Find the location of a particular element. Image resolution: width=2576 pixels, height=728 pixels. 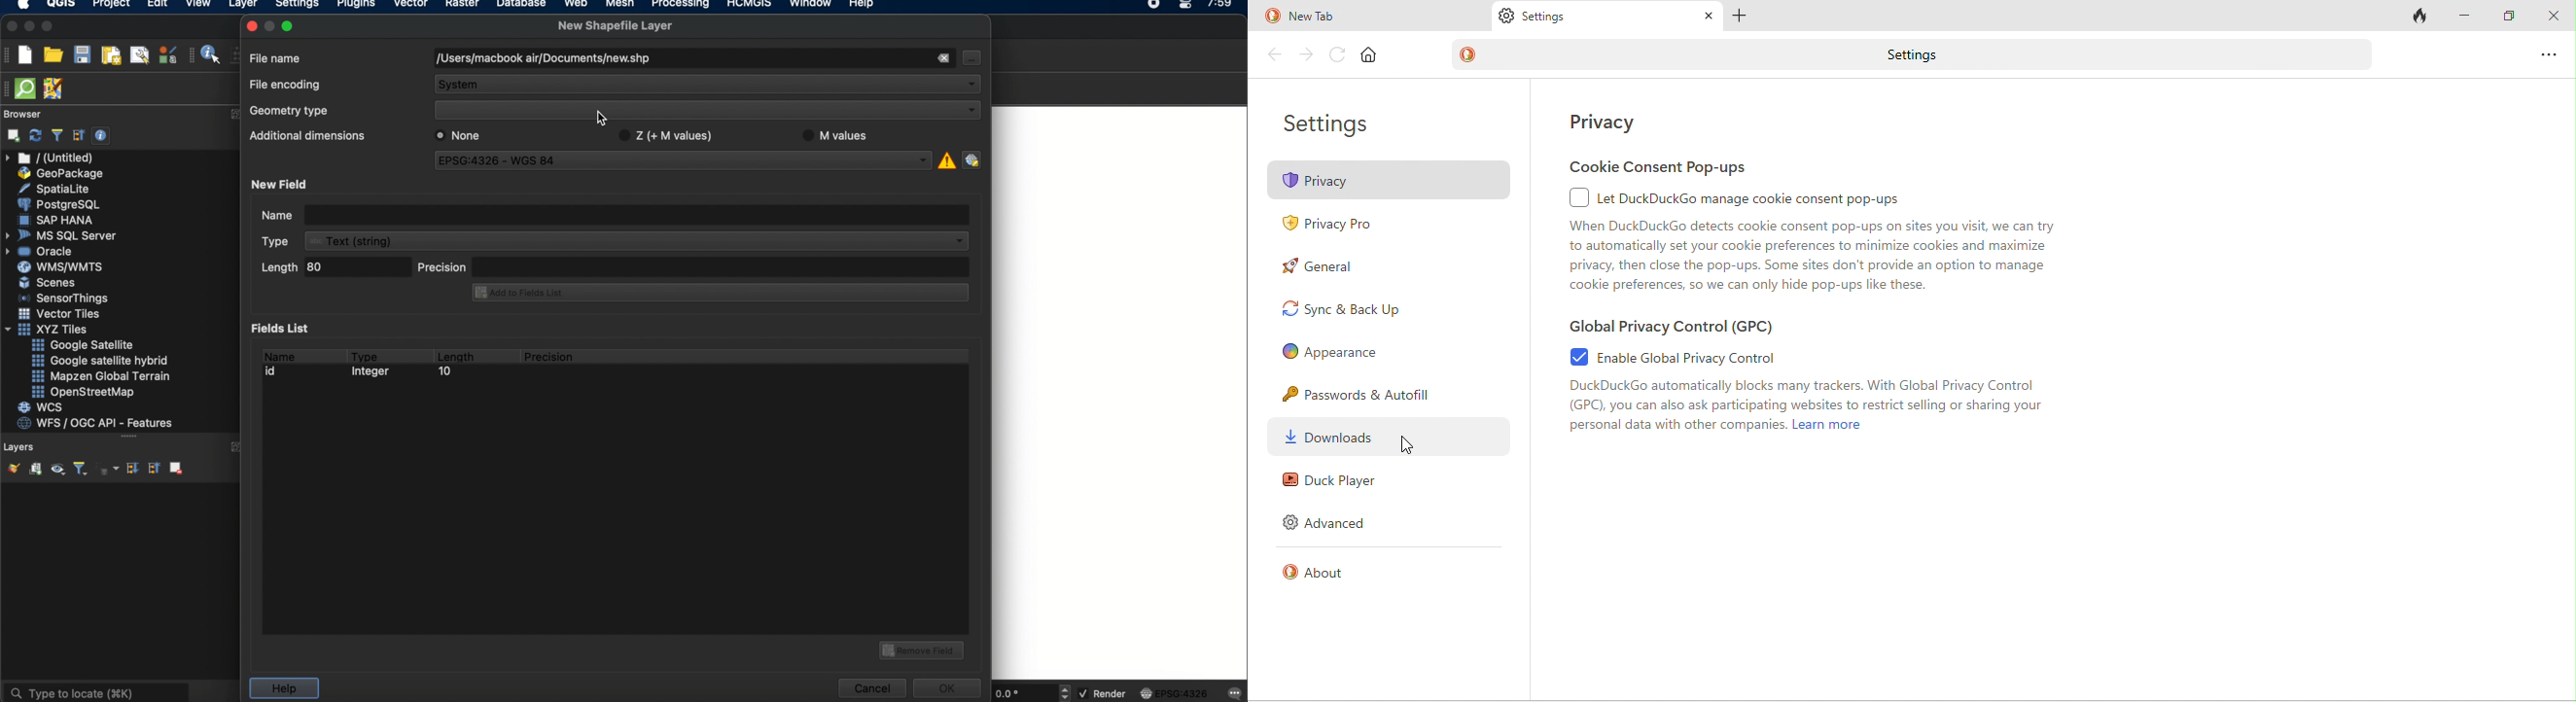

length 80 is located at coordinates (333, 269).